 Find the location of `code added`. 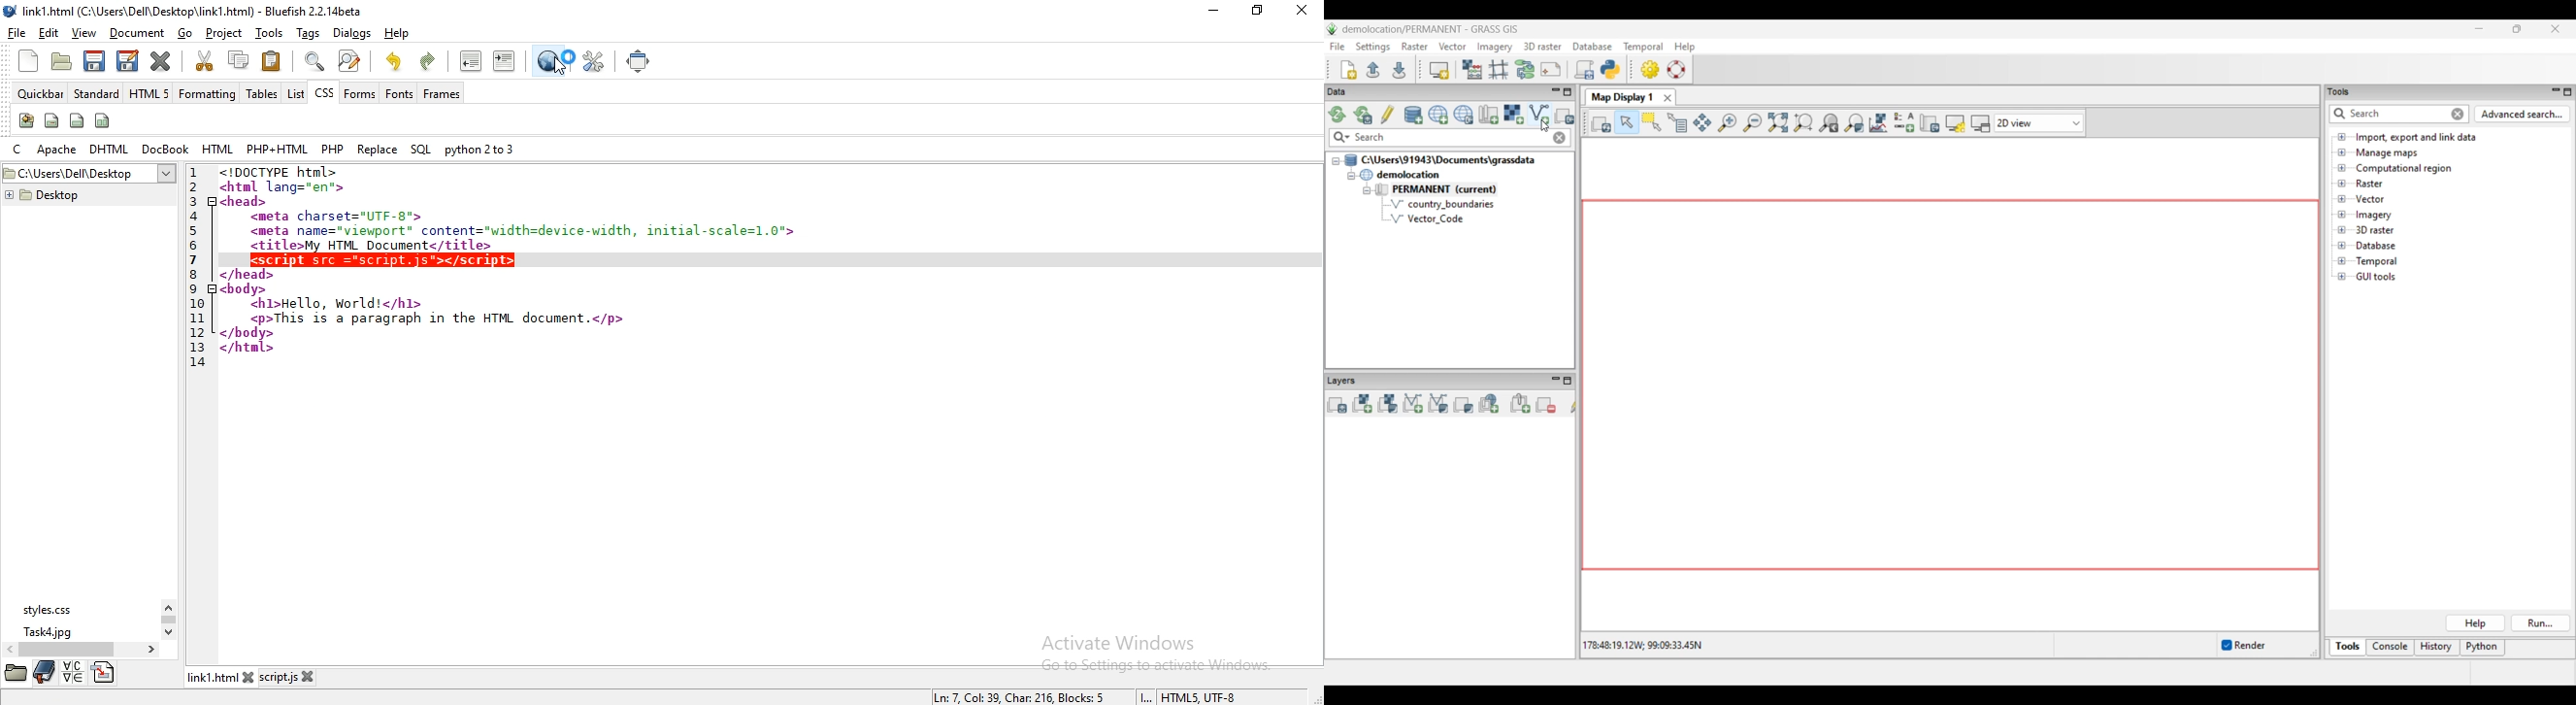

code added is located at coordinates (385, 259).